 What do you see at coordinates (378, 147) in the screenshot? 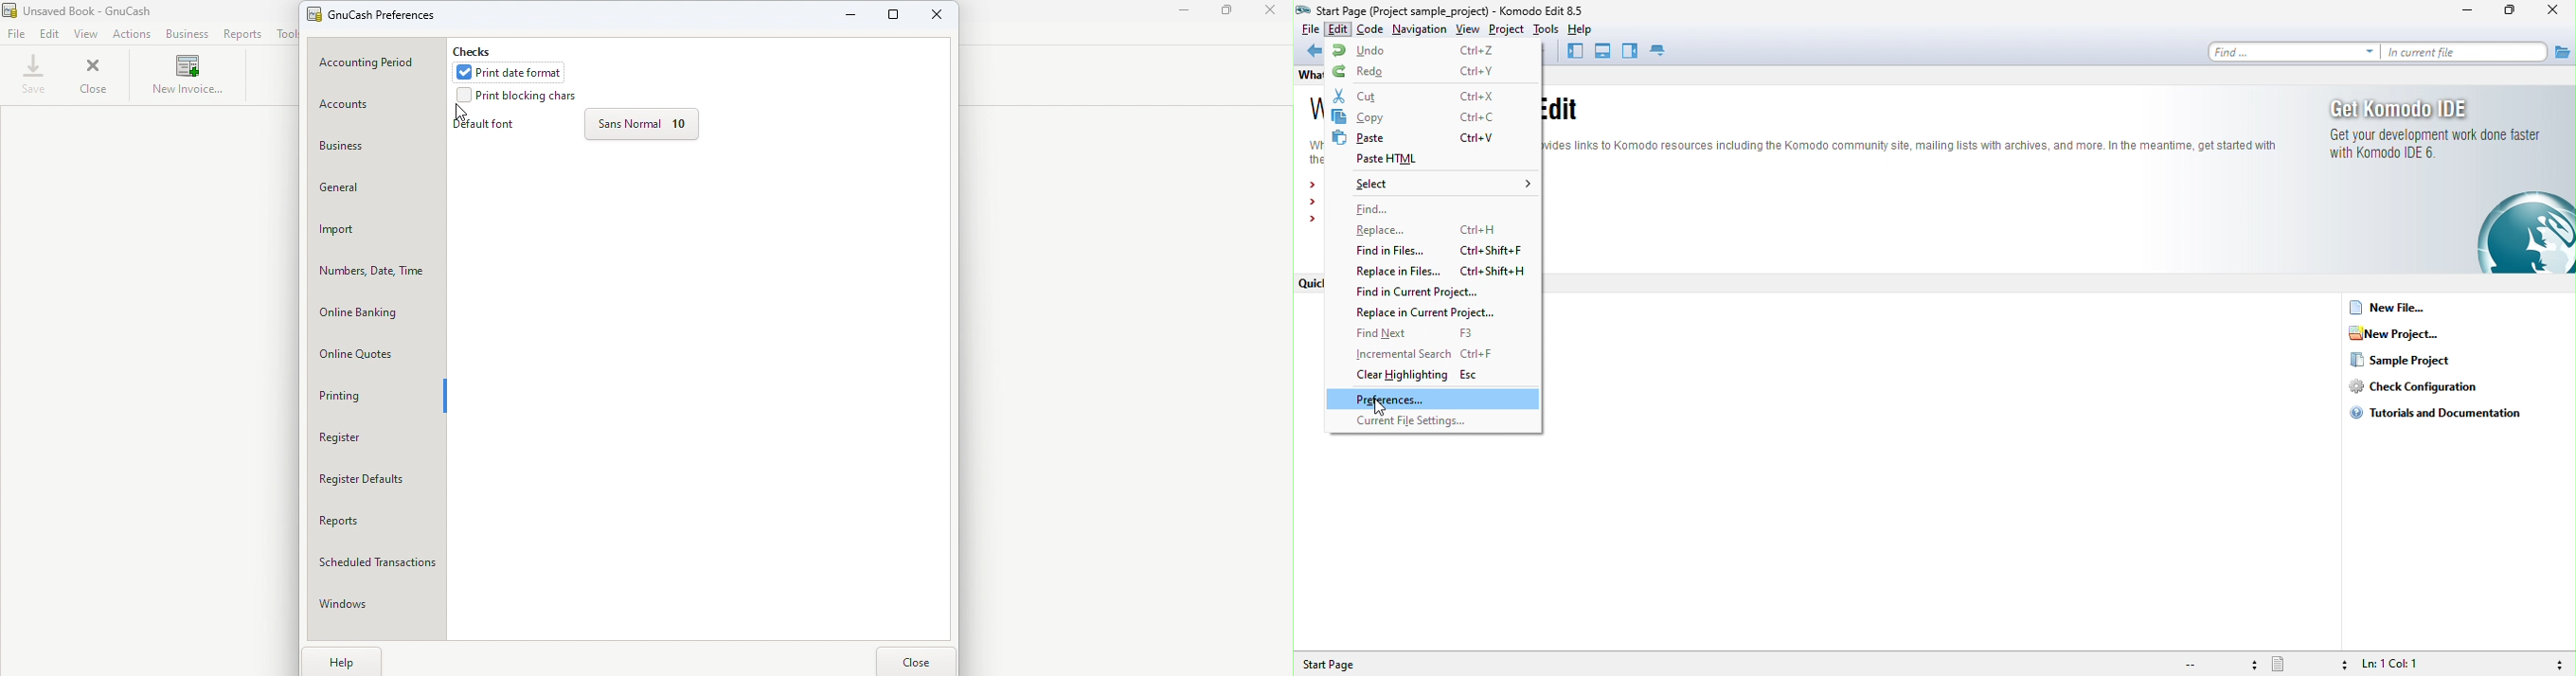
I see `Business` at bounding box center [378, 147].